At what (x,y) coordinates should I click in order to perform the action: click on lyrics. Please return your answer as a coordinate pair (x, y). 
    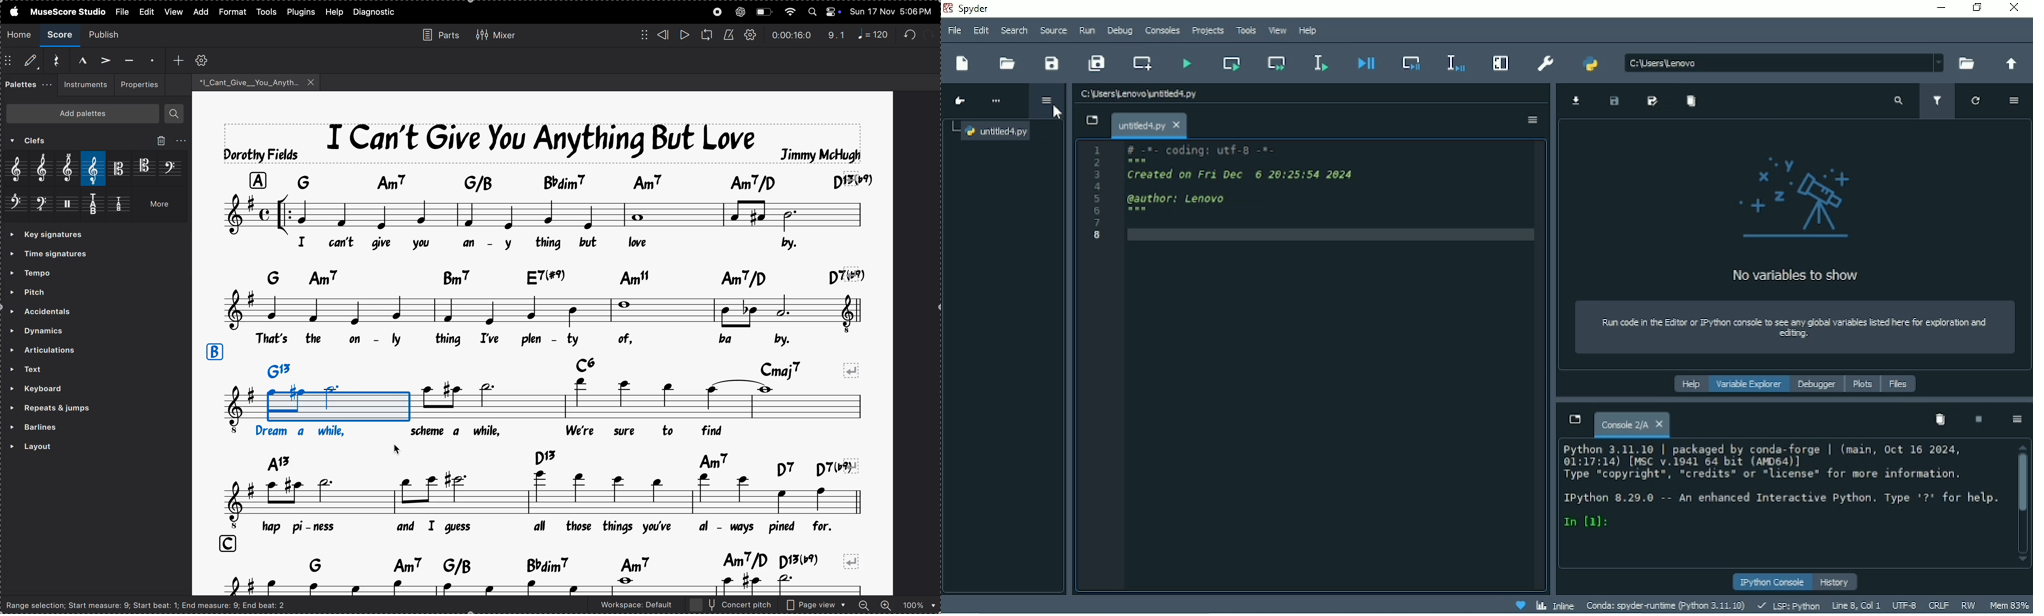
    Looking at the image, I should click on (548, 339).